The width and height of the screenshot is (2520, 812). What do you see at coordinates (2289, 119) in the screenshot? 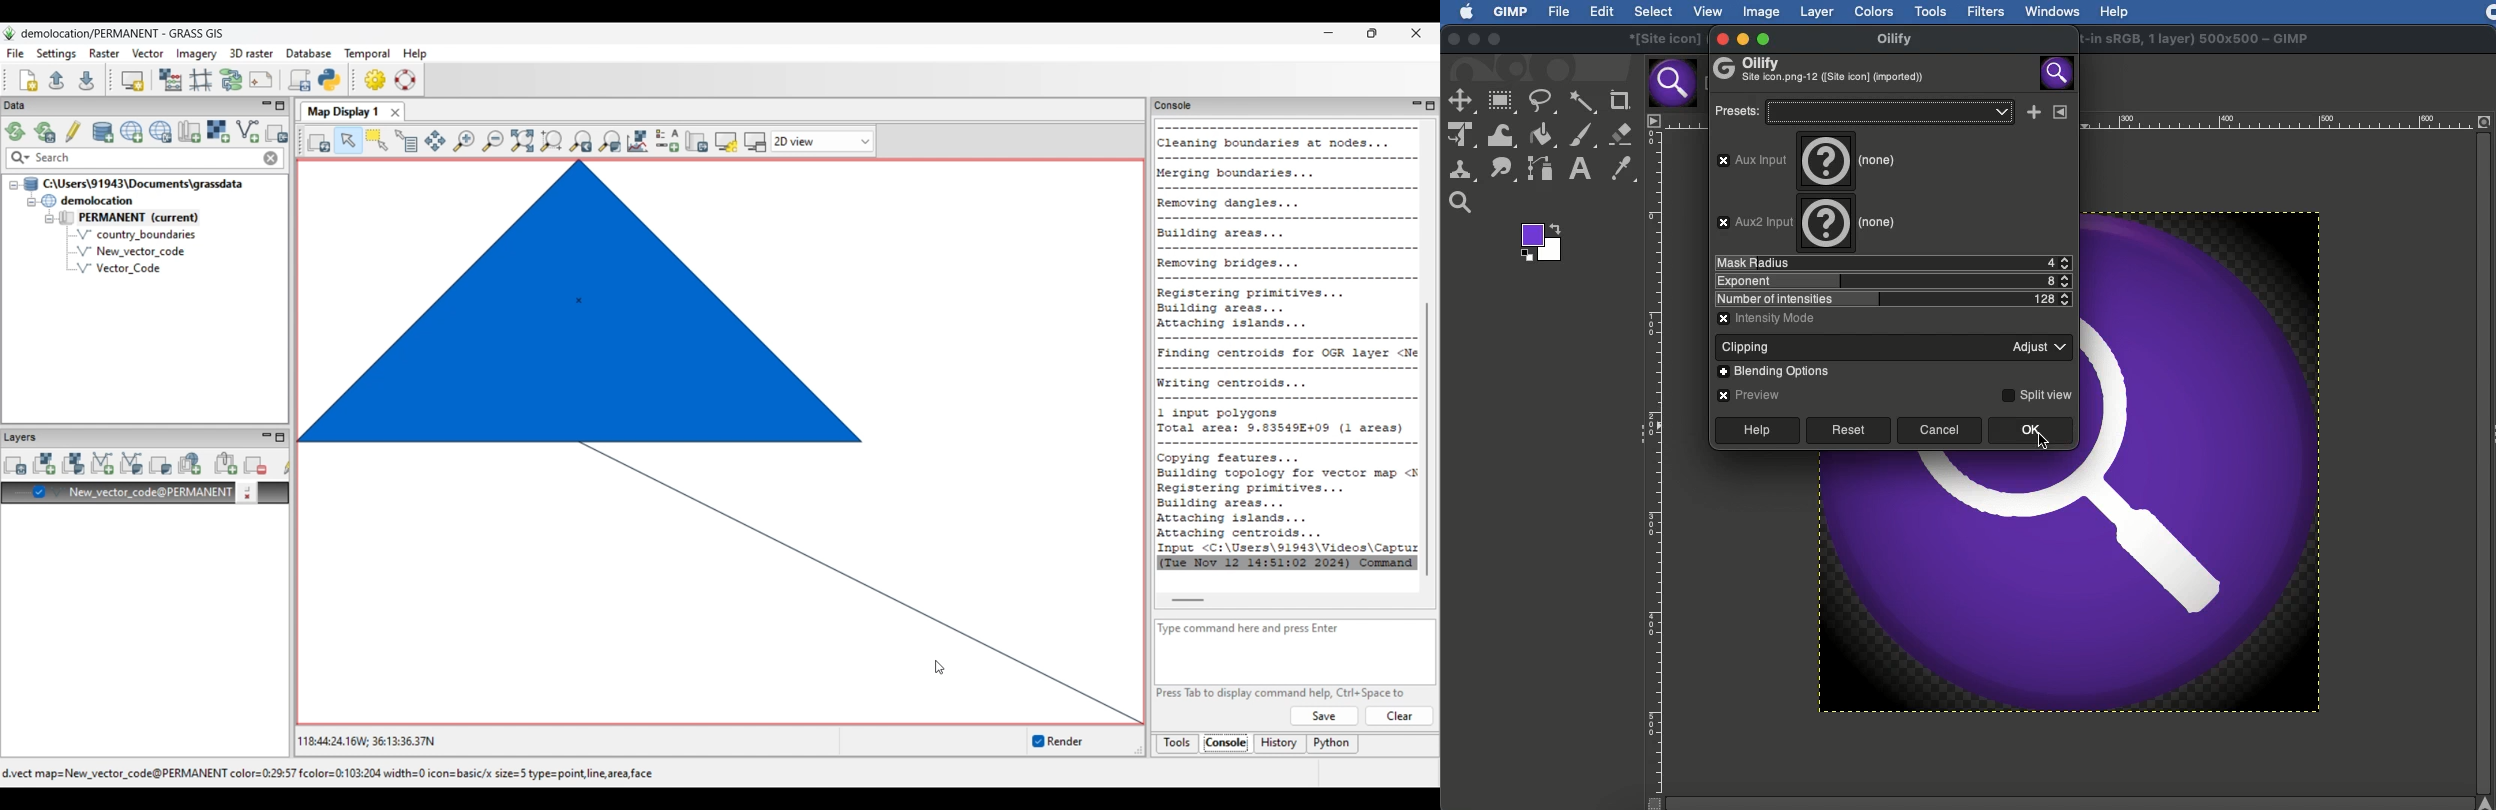
I see `Scale` at bounding box center [2289, 119].